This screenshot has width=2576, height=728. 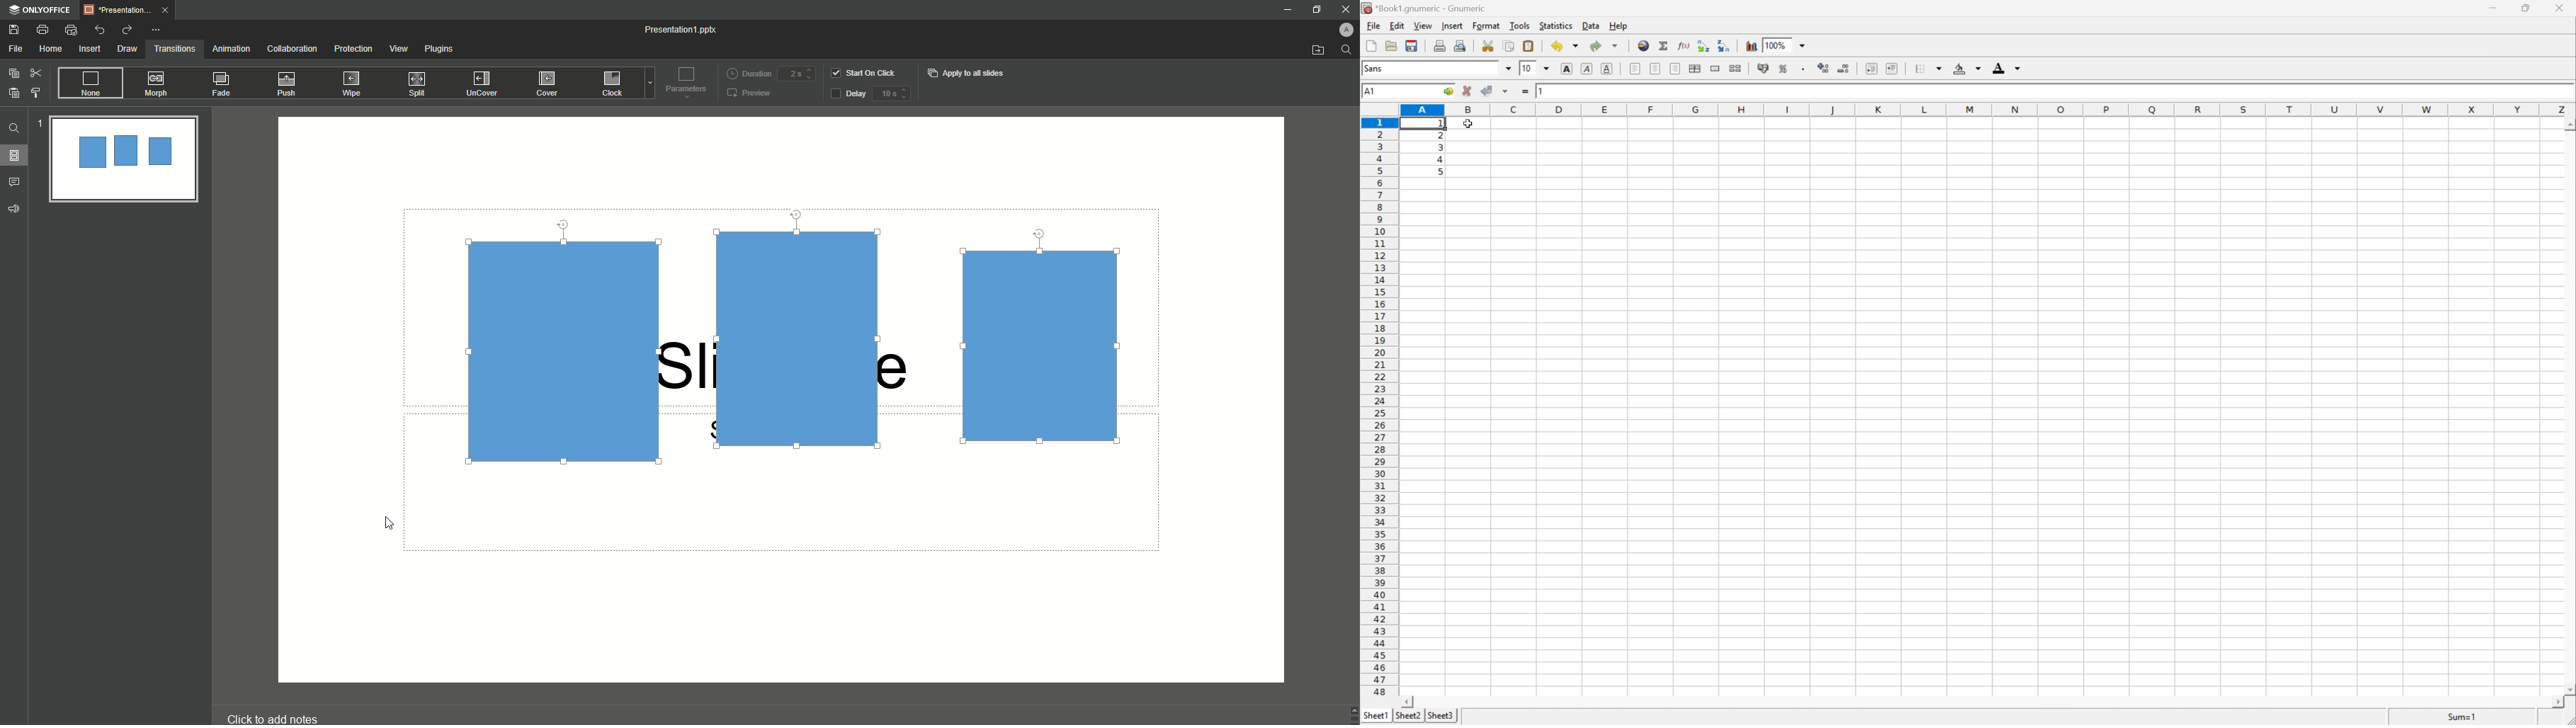 I want to click on Parameters, so click(x=683, y=81).